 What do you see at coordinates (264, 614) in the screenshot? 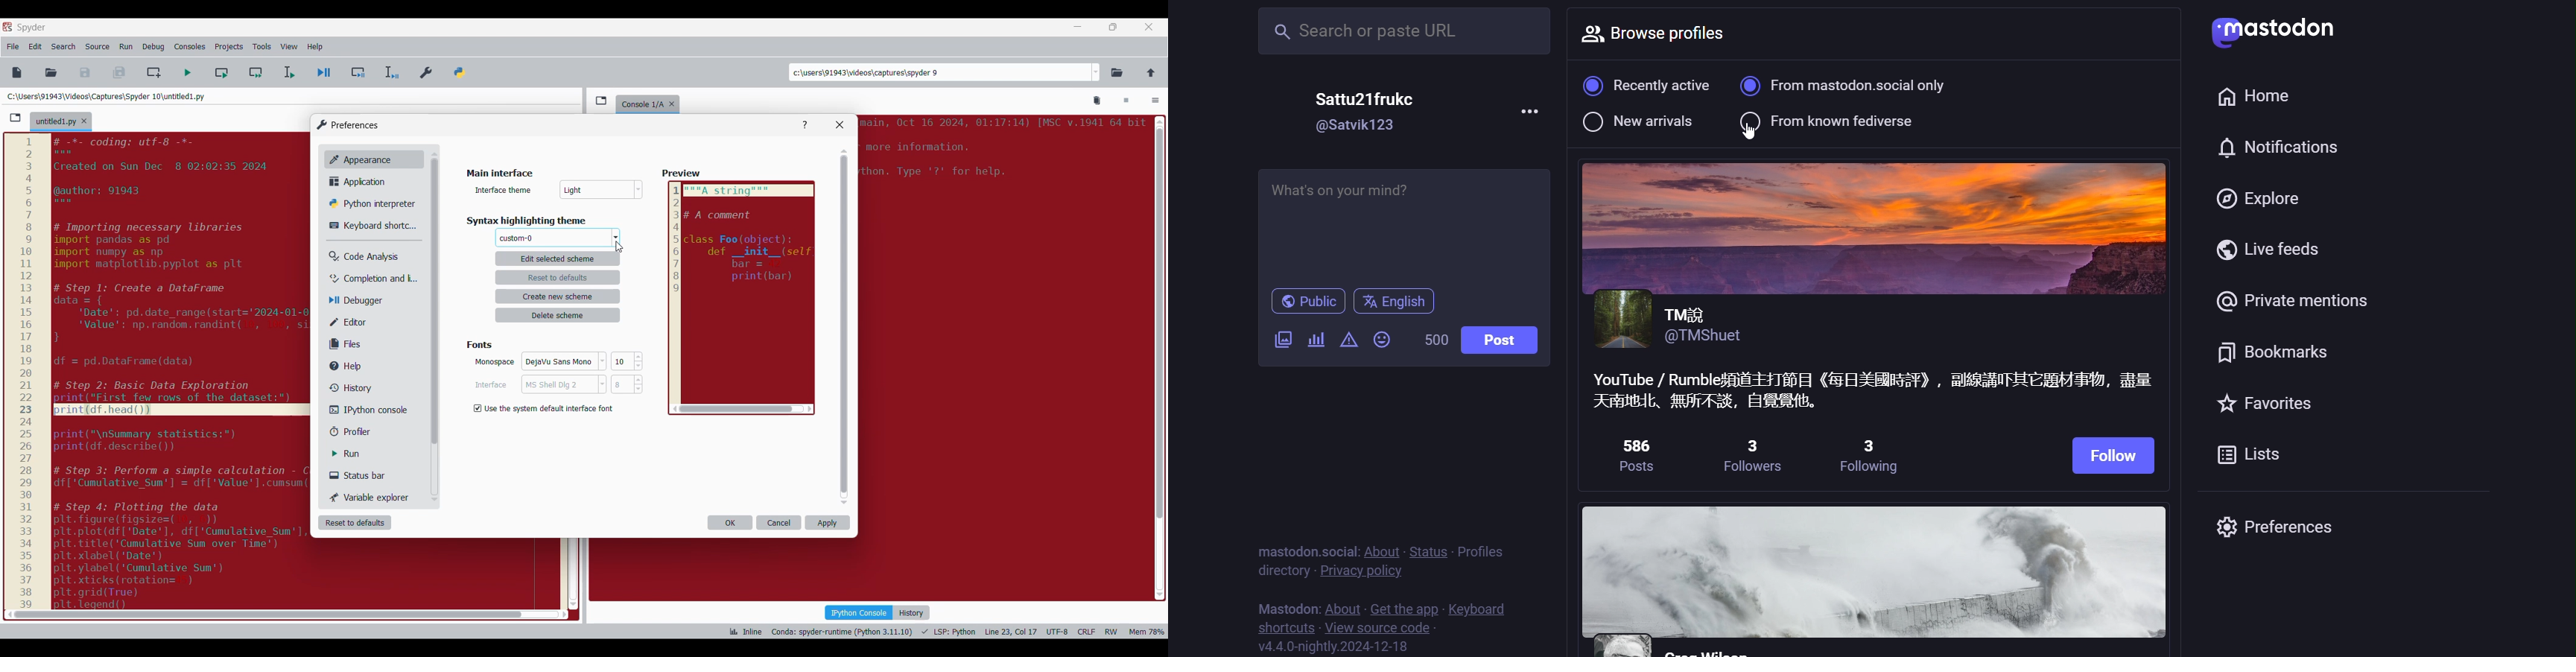
I see `scroll bar` at bounding box center [264, 614].